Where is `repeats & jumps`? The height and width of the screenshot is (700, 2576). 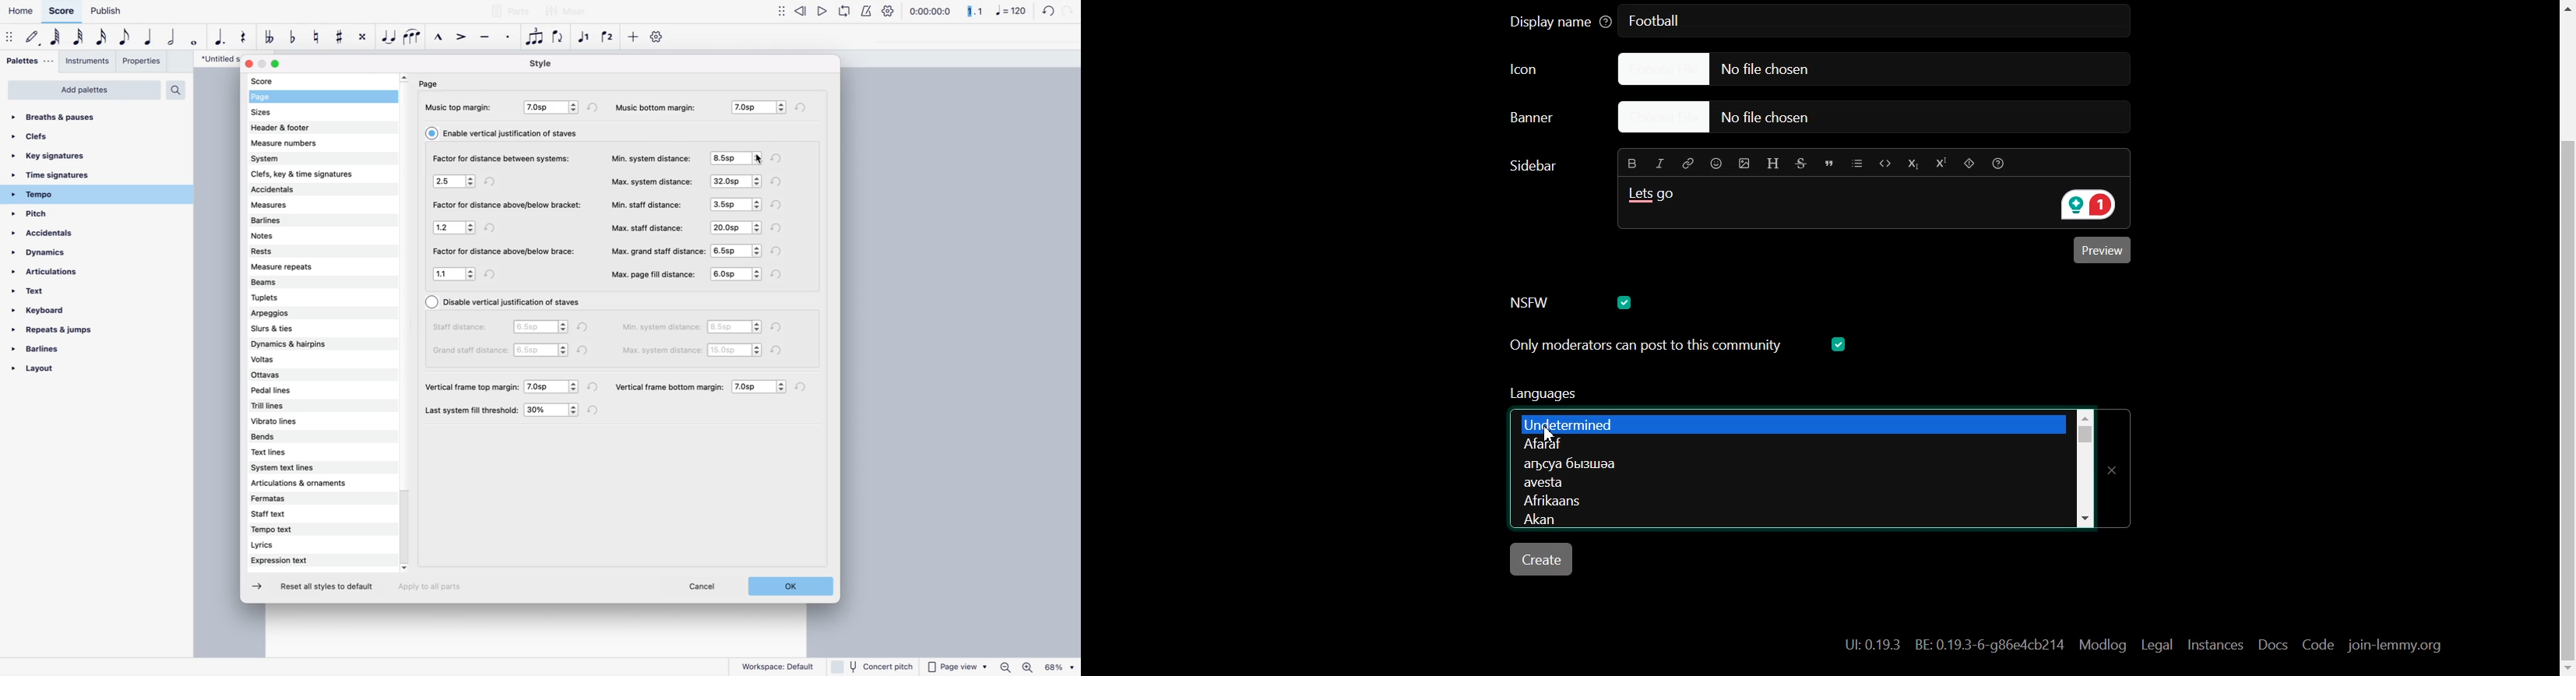 repeats & jumps is located at coordinates (53, 331).